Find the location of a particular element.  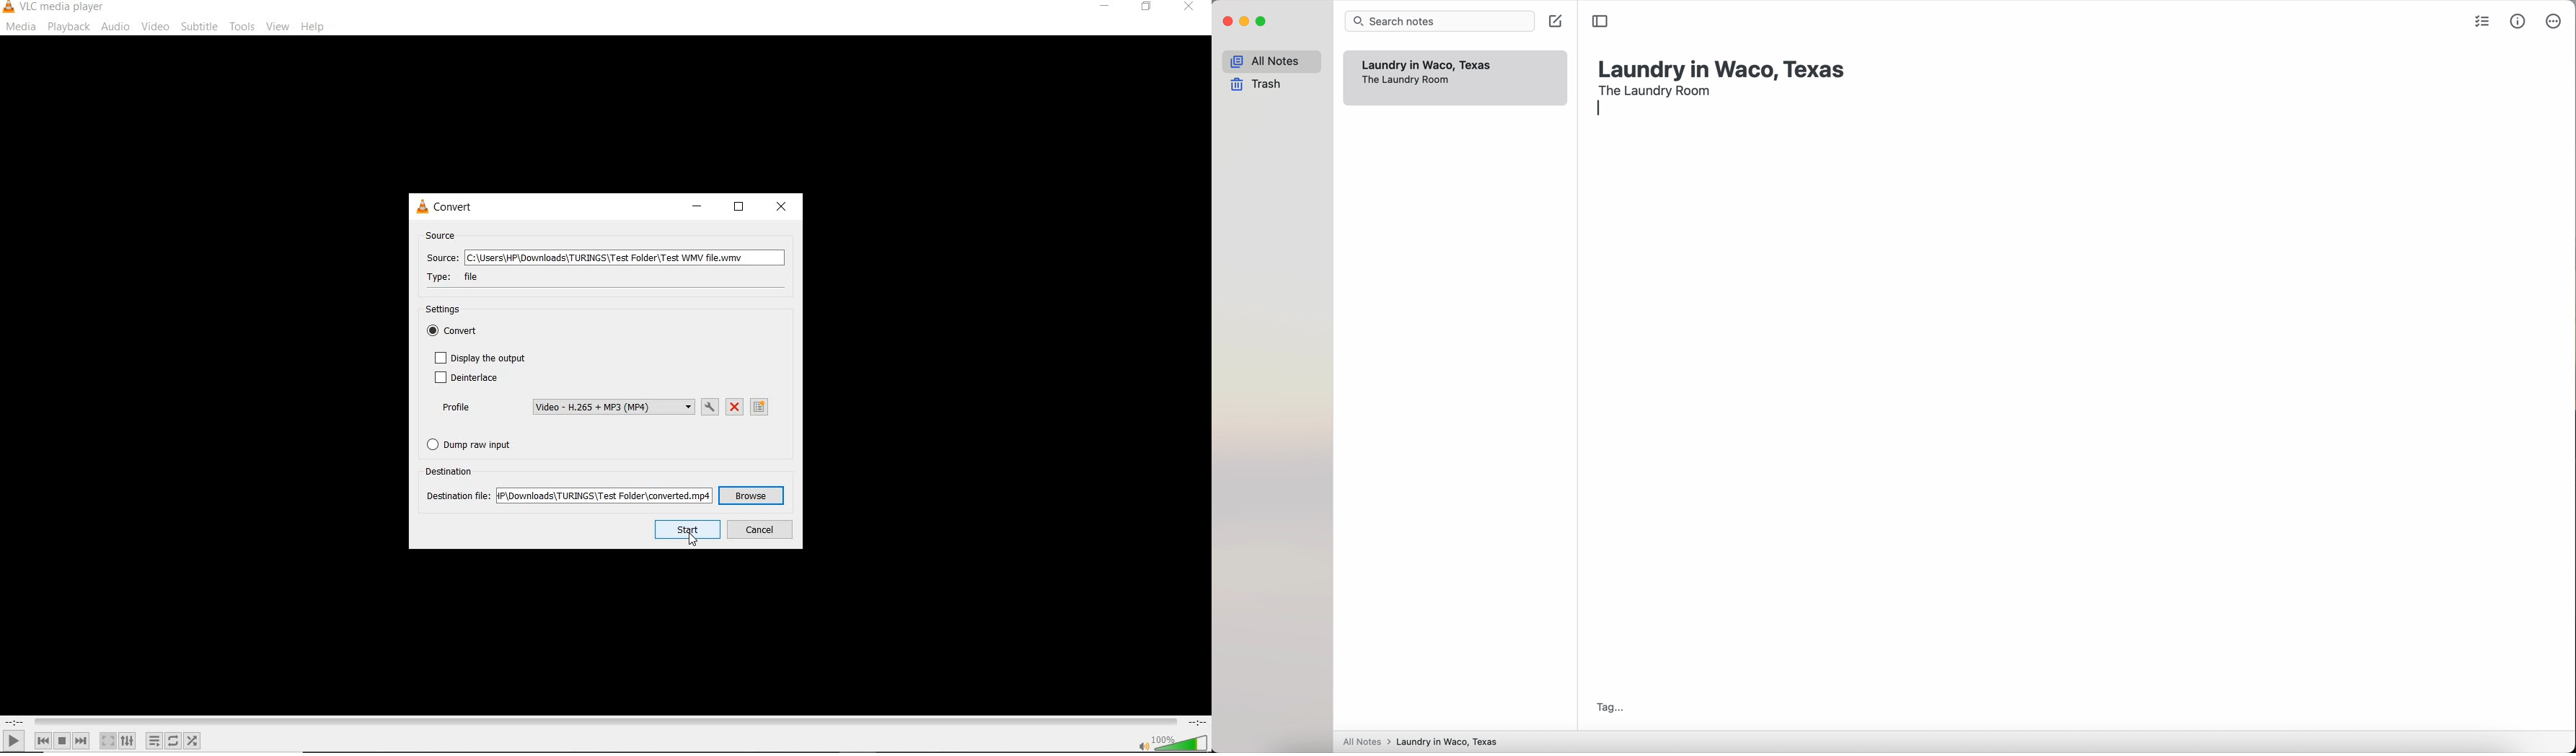

tag is located at coordinates (1607, 707).